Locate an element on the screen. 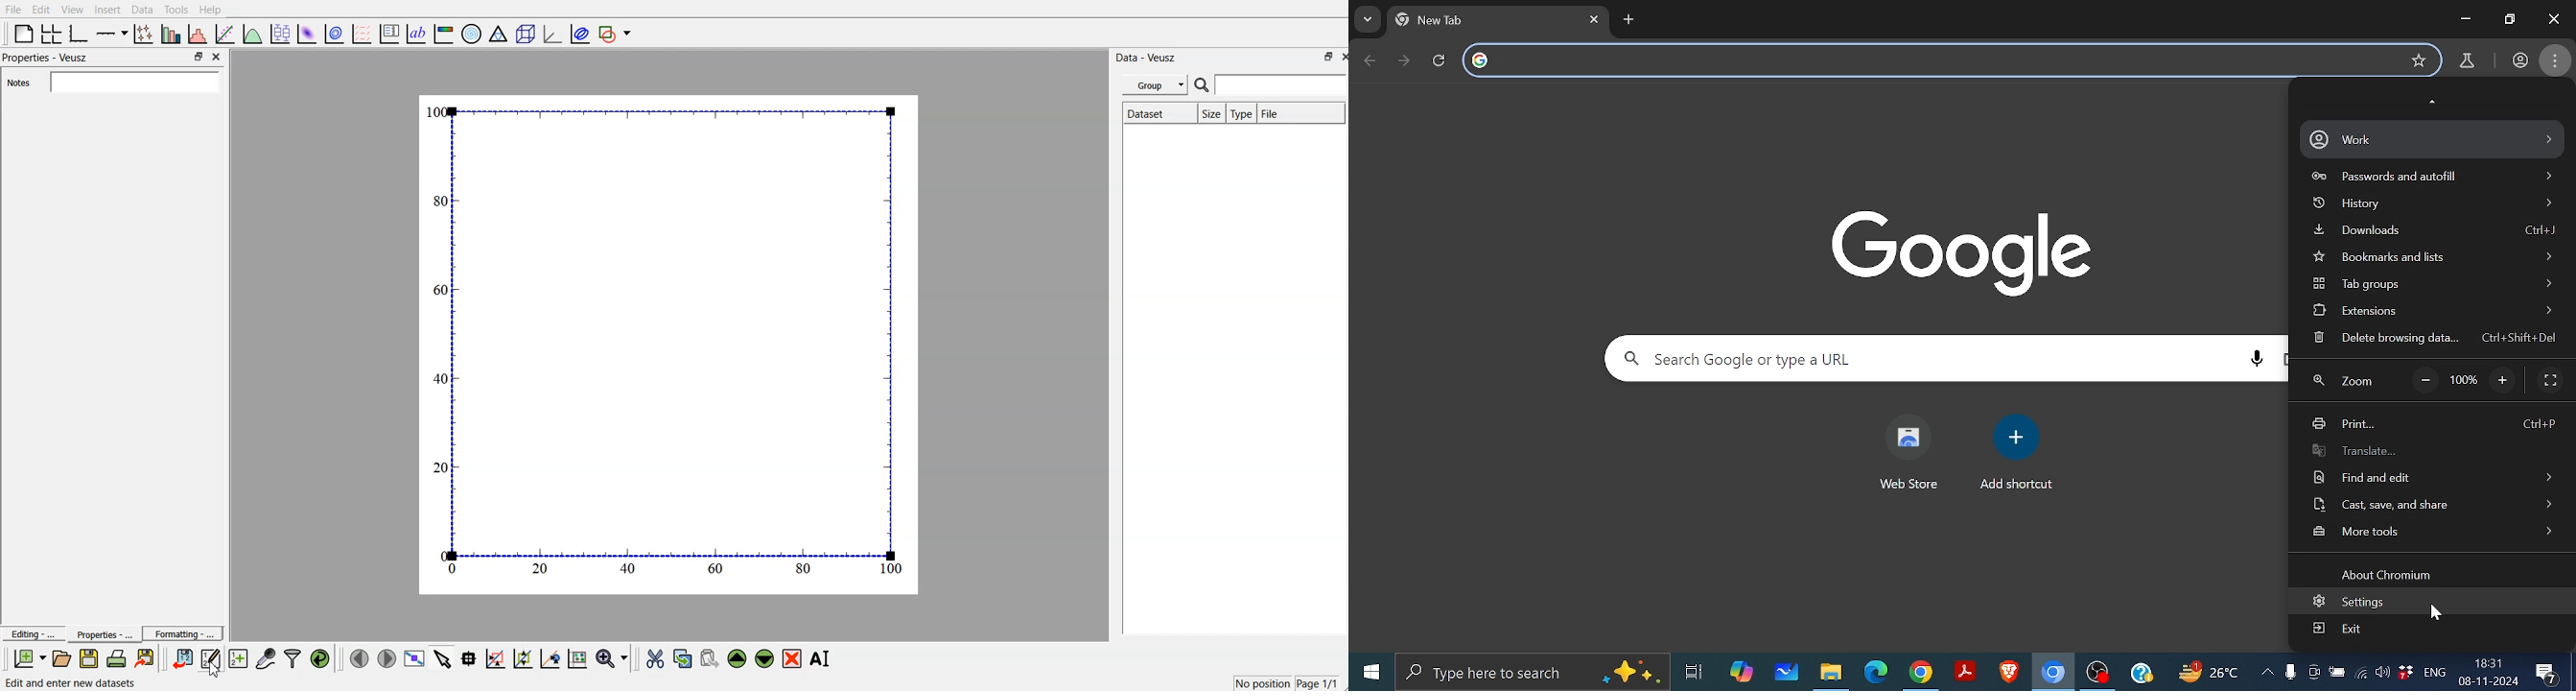  Min/Max is located at coordinates (199, 56).